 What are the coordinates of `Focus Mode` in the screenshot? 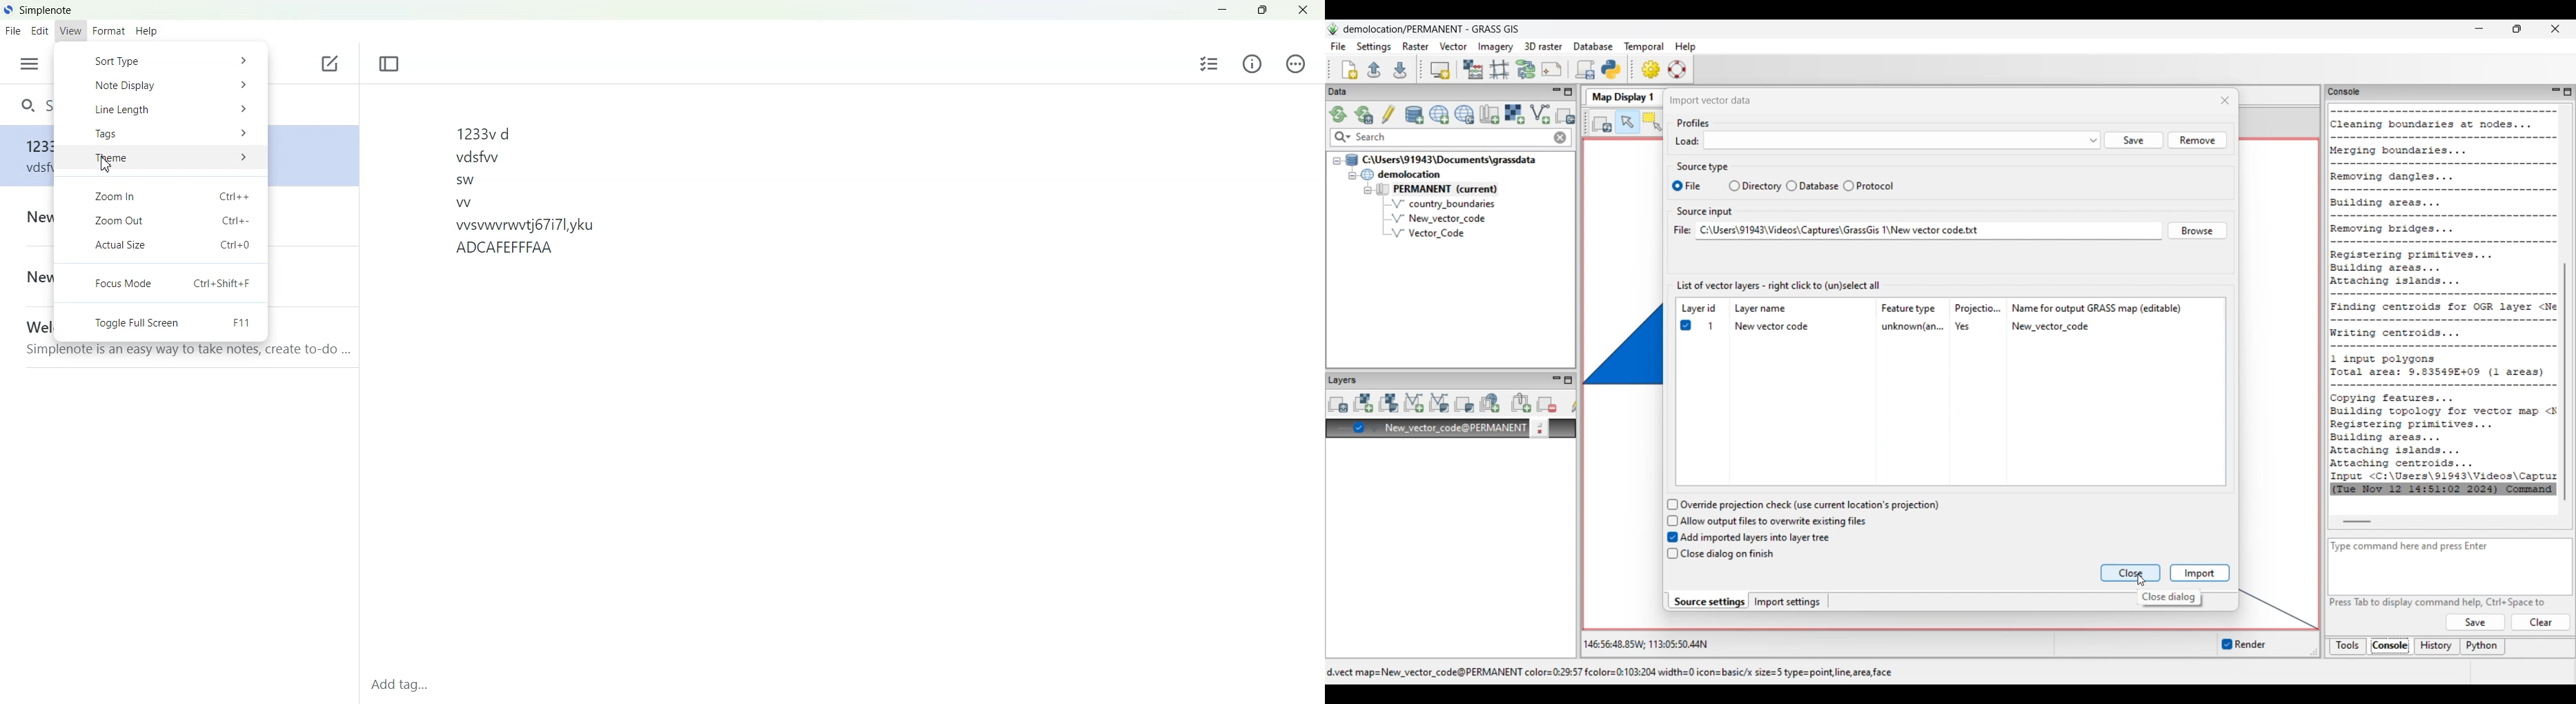 It's located at (161, 283).